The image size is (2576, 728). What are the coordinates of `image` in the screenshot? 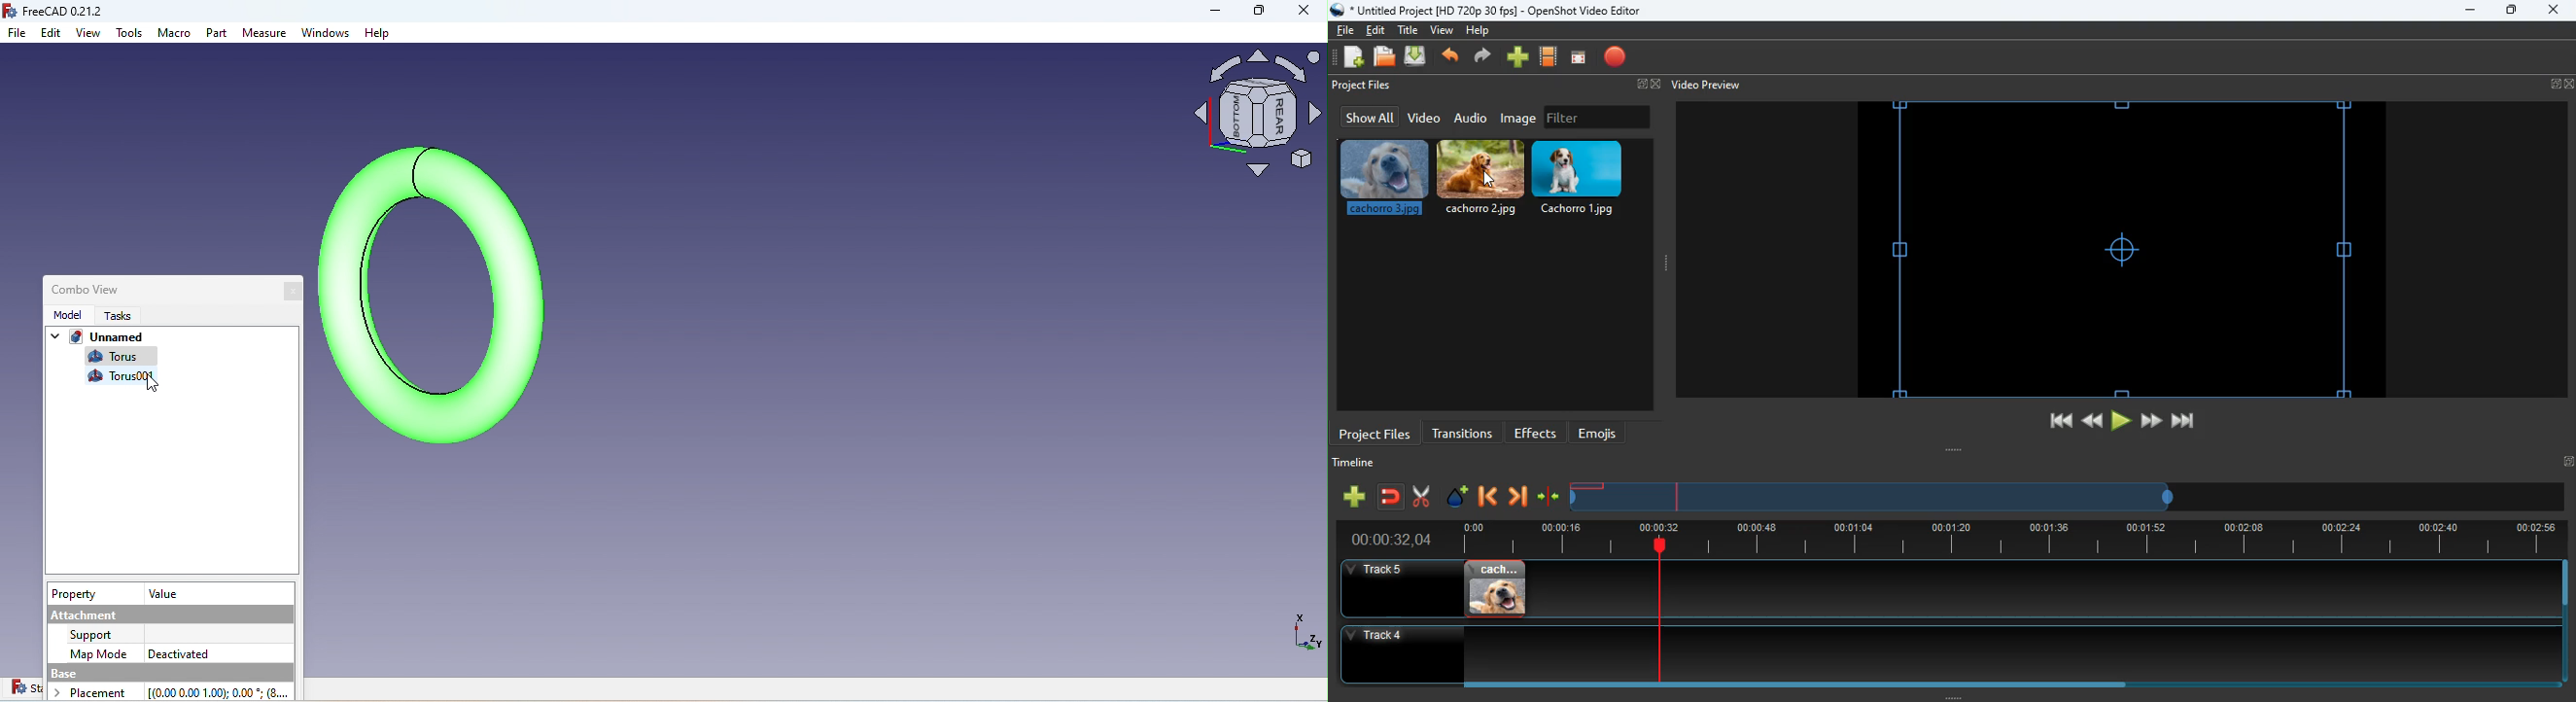 It's located at (1520, 118).